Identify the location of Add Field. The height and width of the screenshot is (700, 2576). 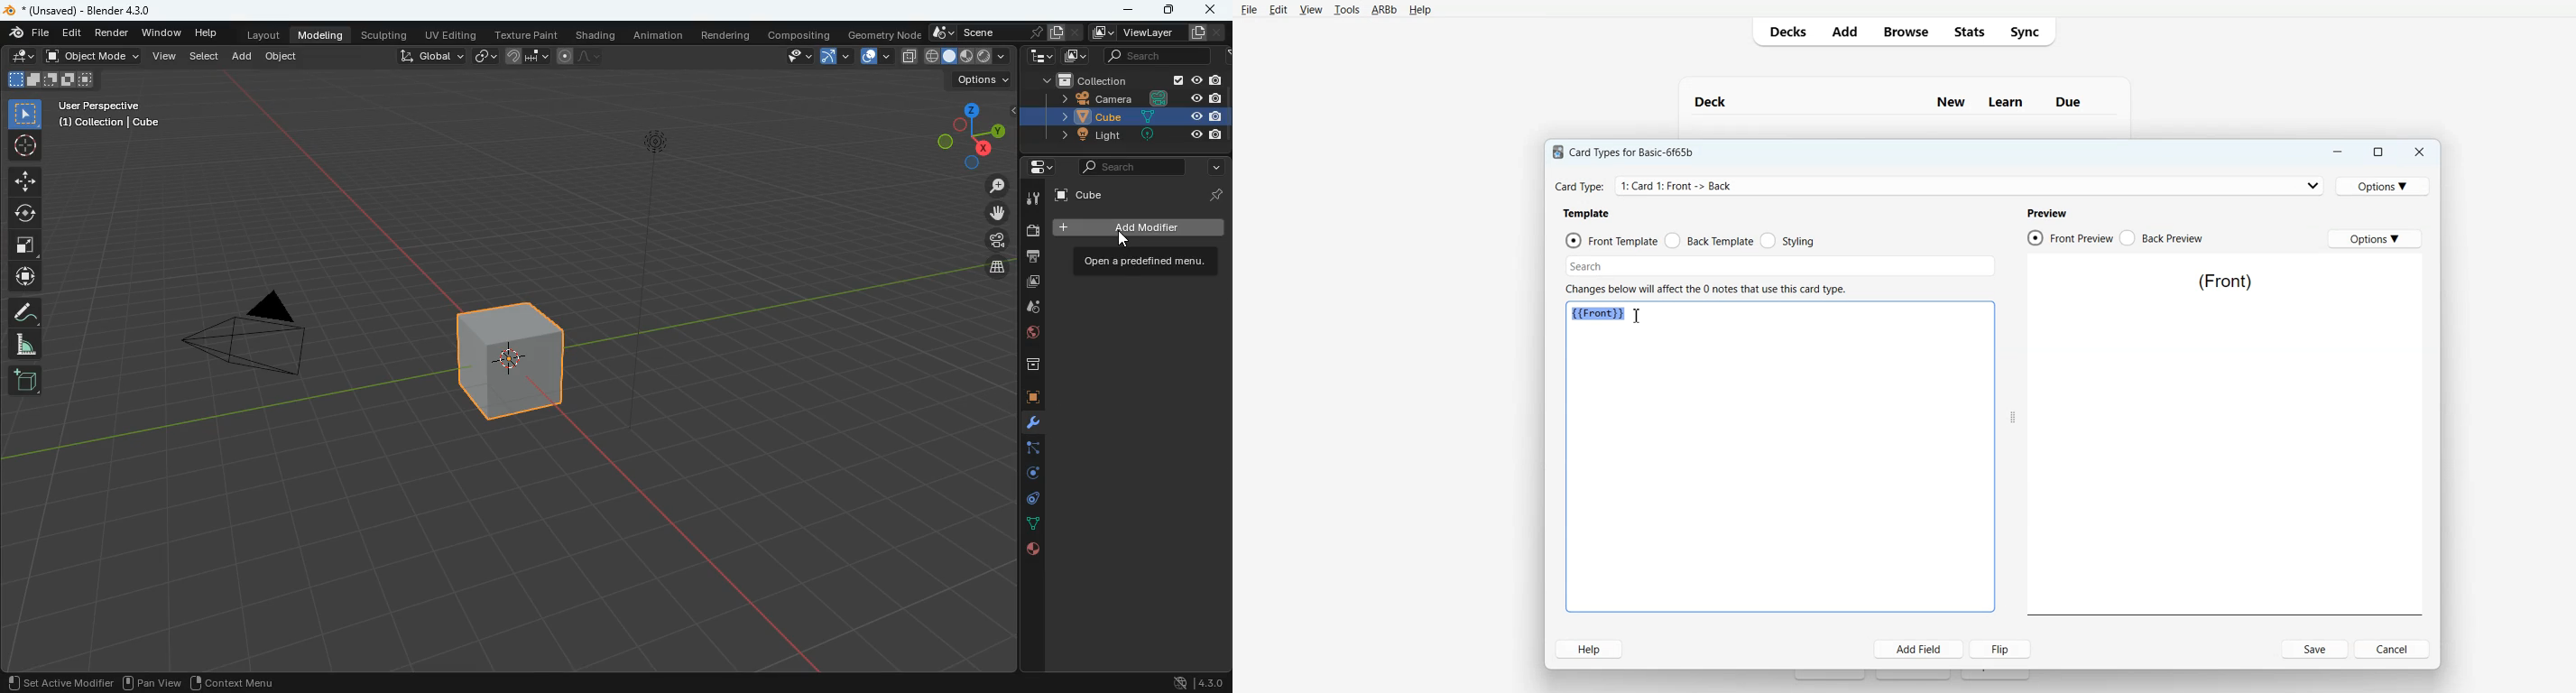
(1919, 649).